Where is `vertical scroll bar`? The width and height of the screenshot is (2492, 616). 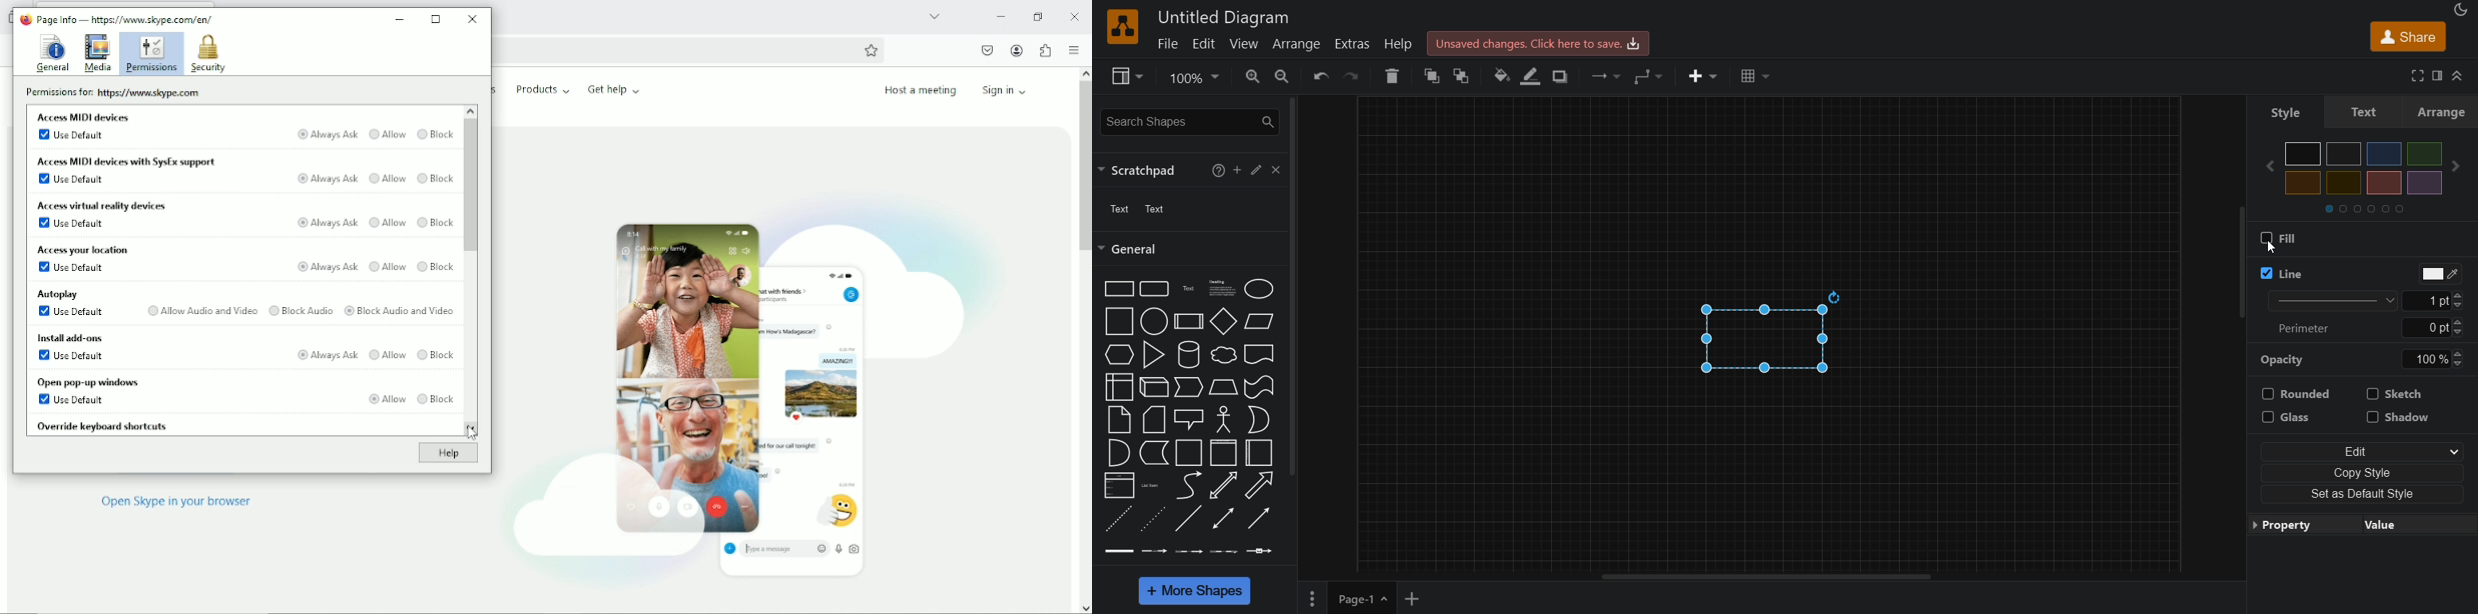 vertical scroll bar is located at coordinates (1298, 287).